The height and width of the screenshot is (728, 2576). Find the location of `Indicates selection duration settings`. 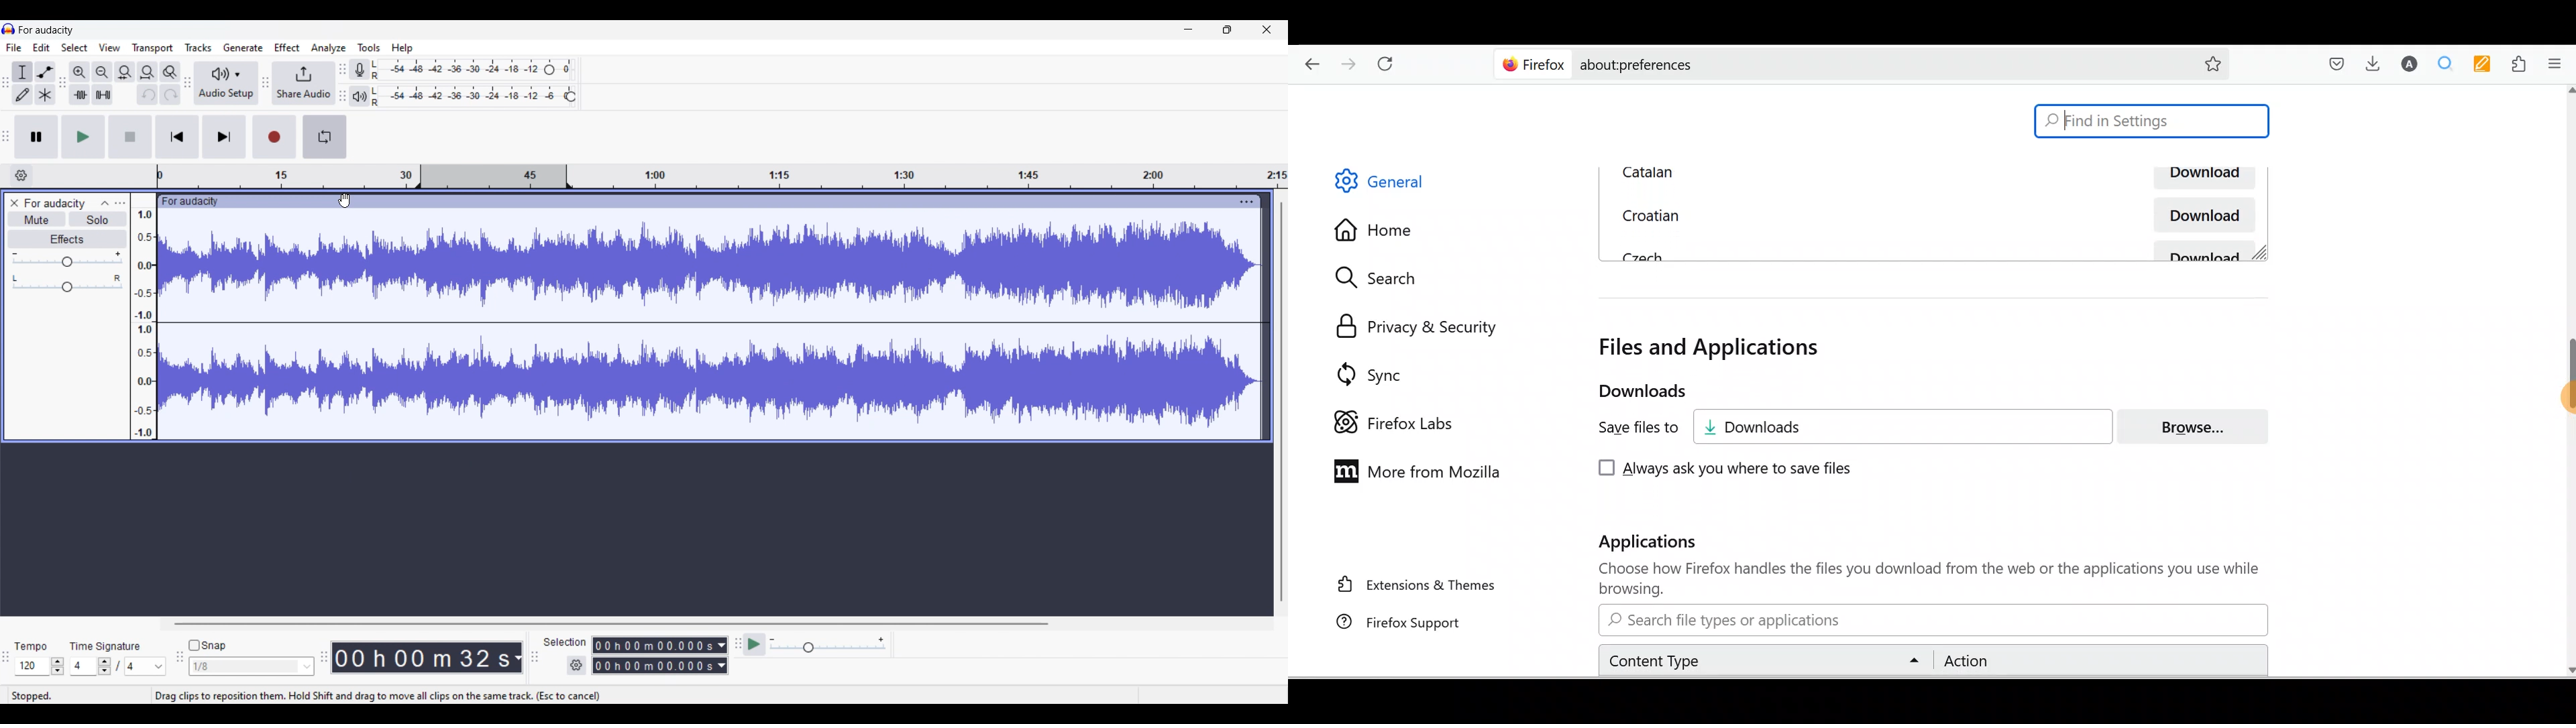

Indicates selection duration settings is located at coordinates (566, 642).